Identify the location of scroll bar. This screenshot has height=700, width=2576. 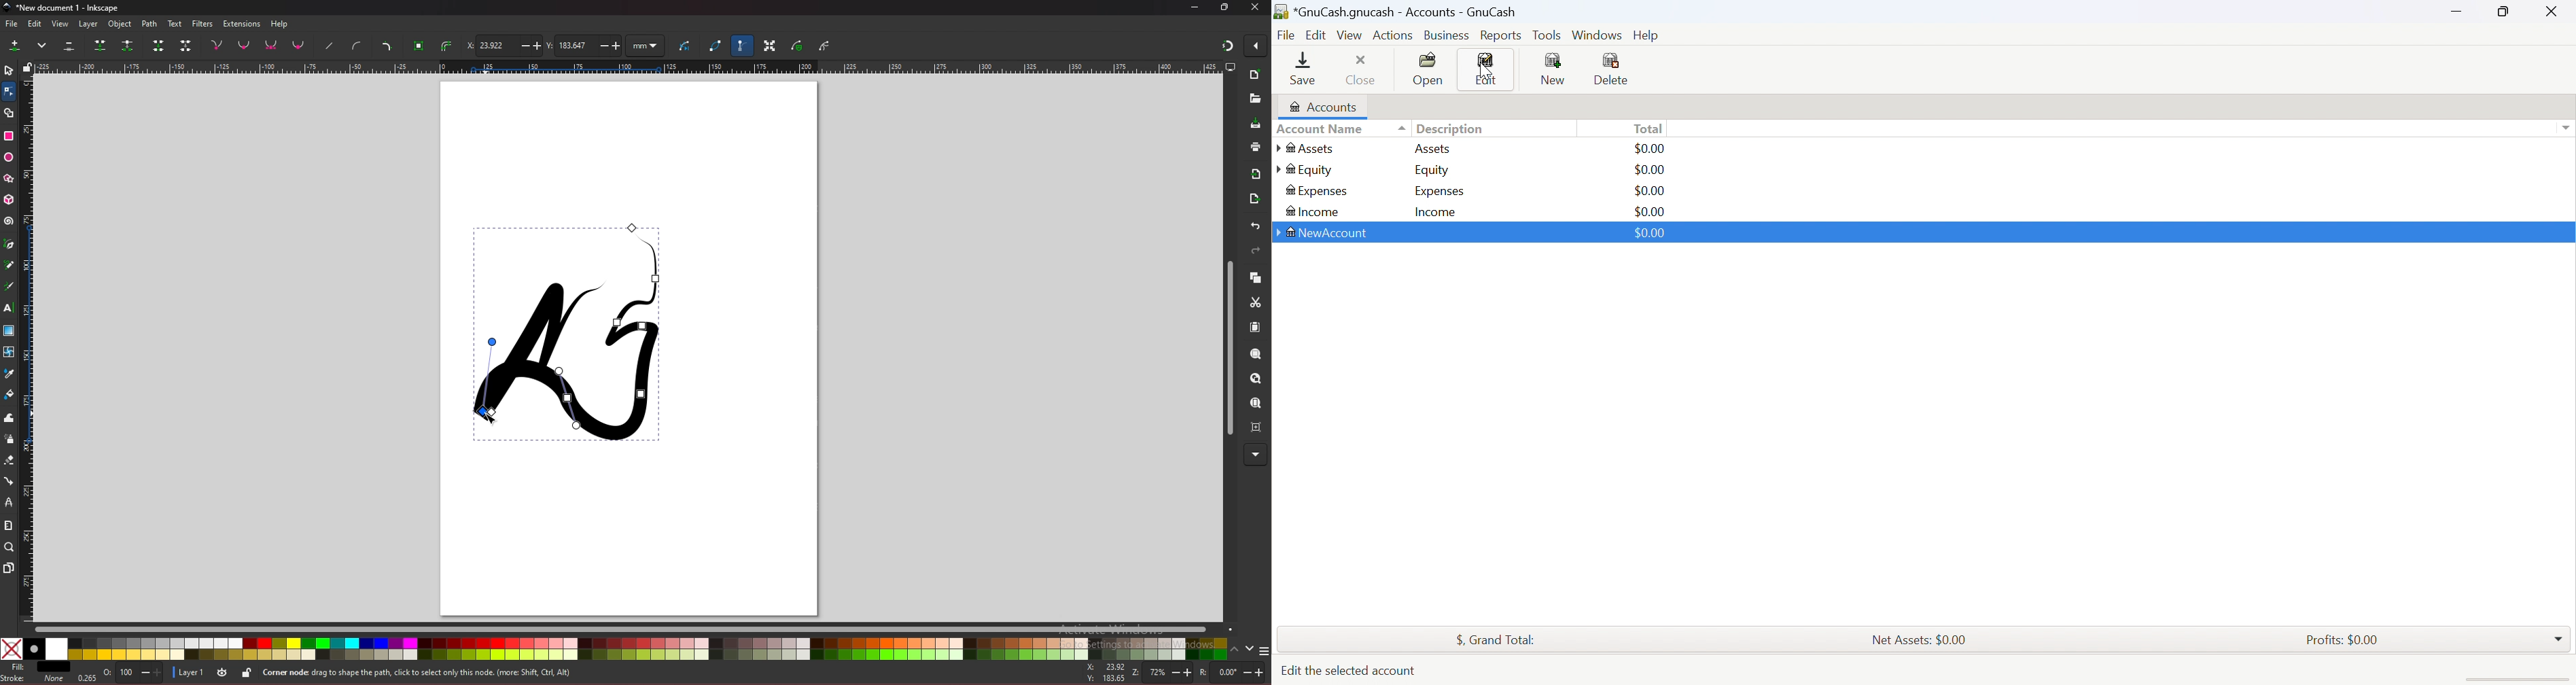
(633, 630).